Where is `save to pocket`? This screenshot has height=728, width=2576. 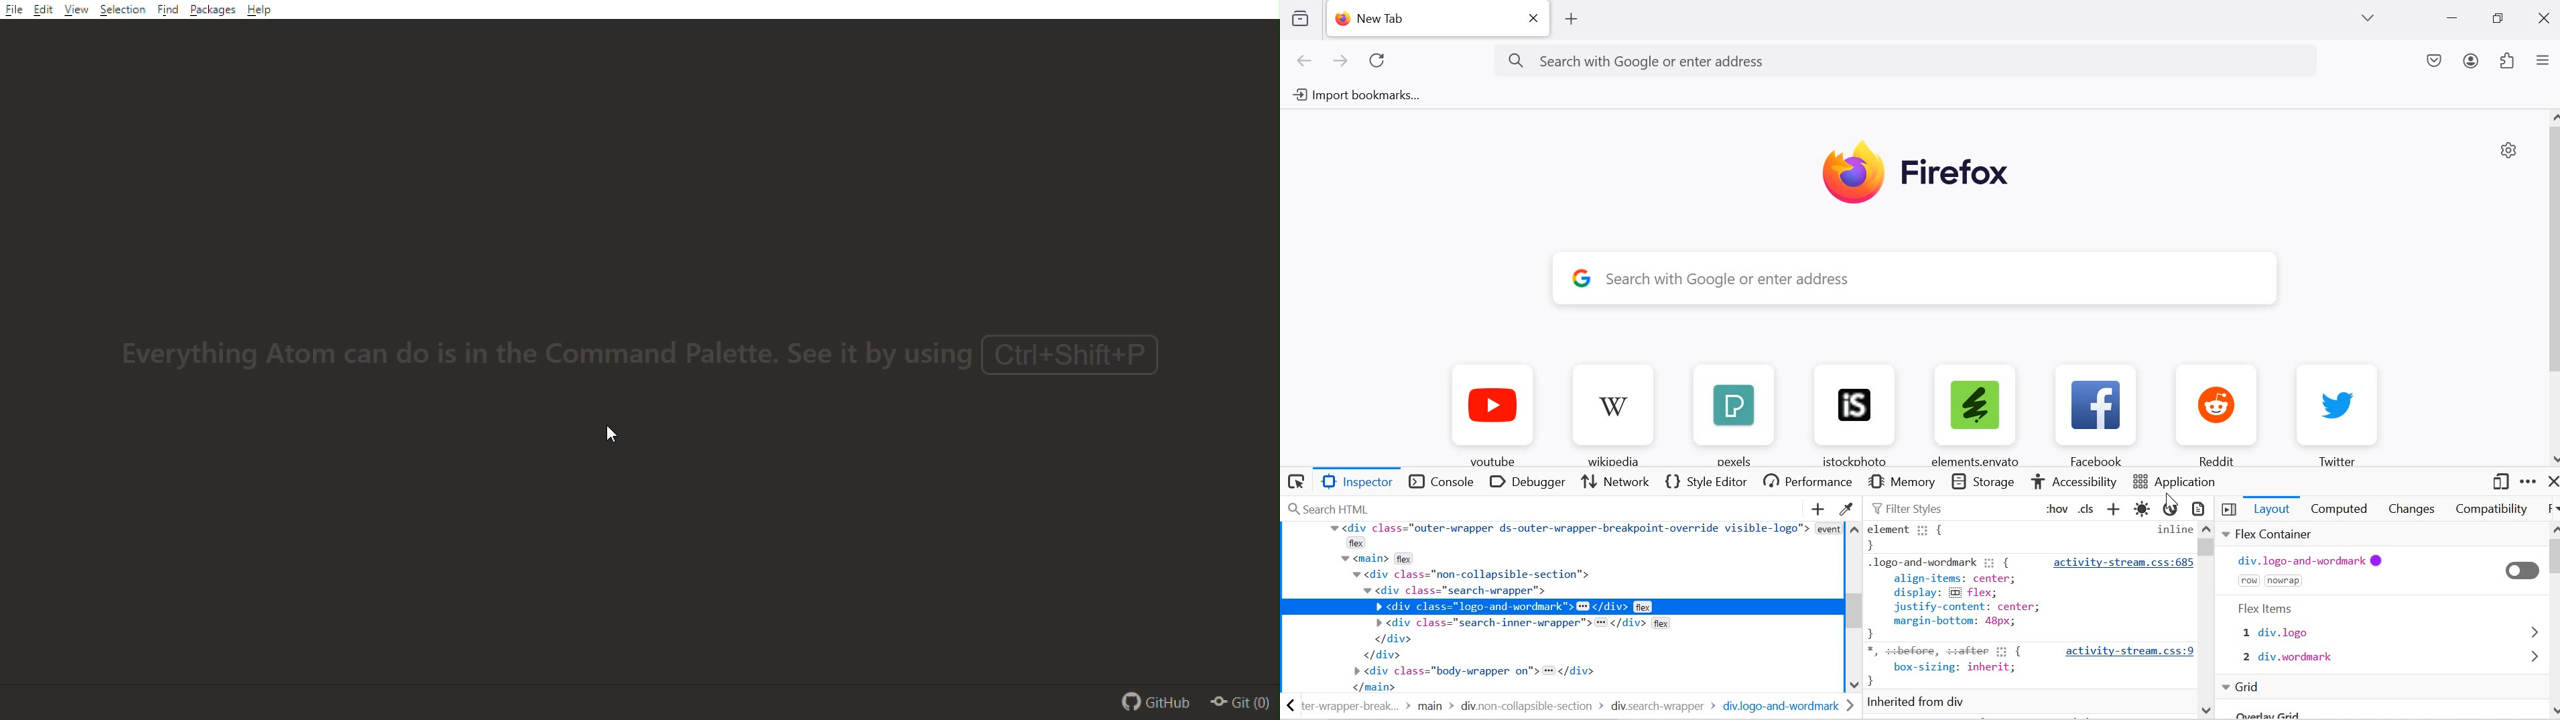
save to pocket is located at coordinates (2432, 60).